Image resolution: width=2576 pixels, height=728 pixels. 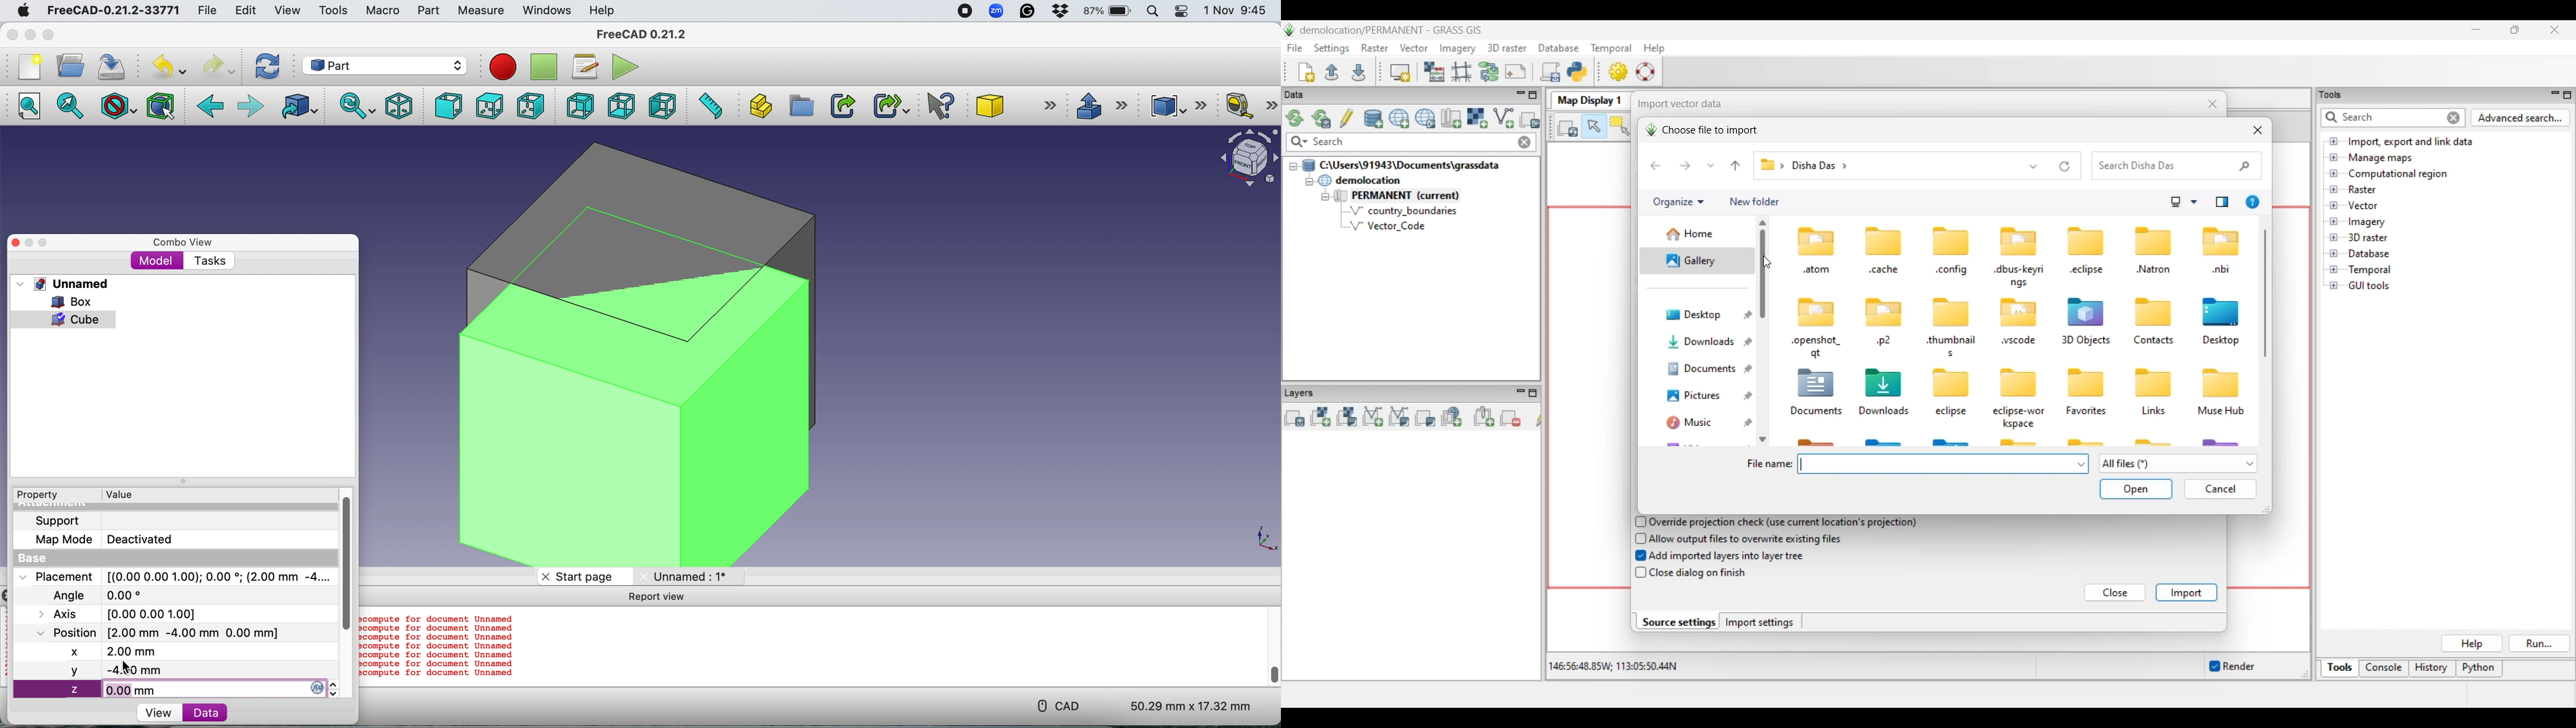 What do you see at coordinates (104, 596) in the screenshot?
I see `Angle 0.00` at bounding box center [104, 596].